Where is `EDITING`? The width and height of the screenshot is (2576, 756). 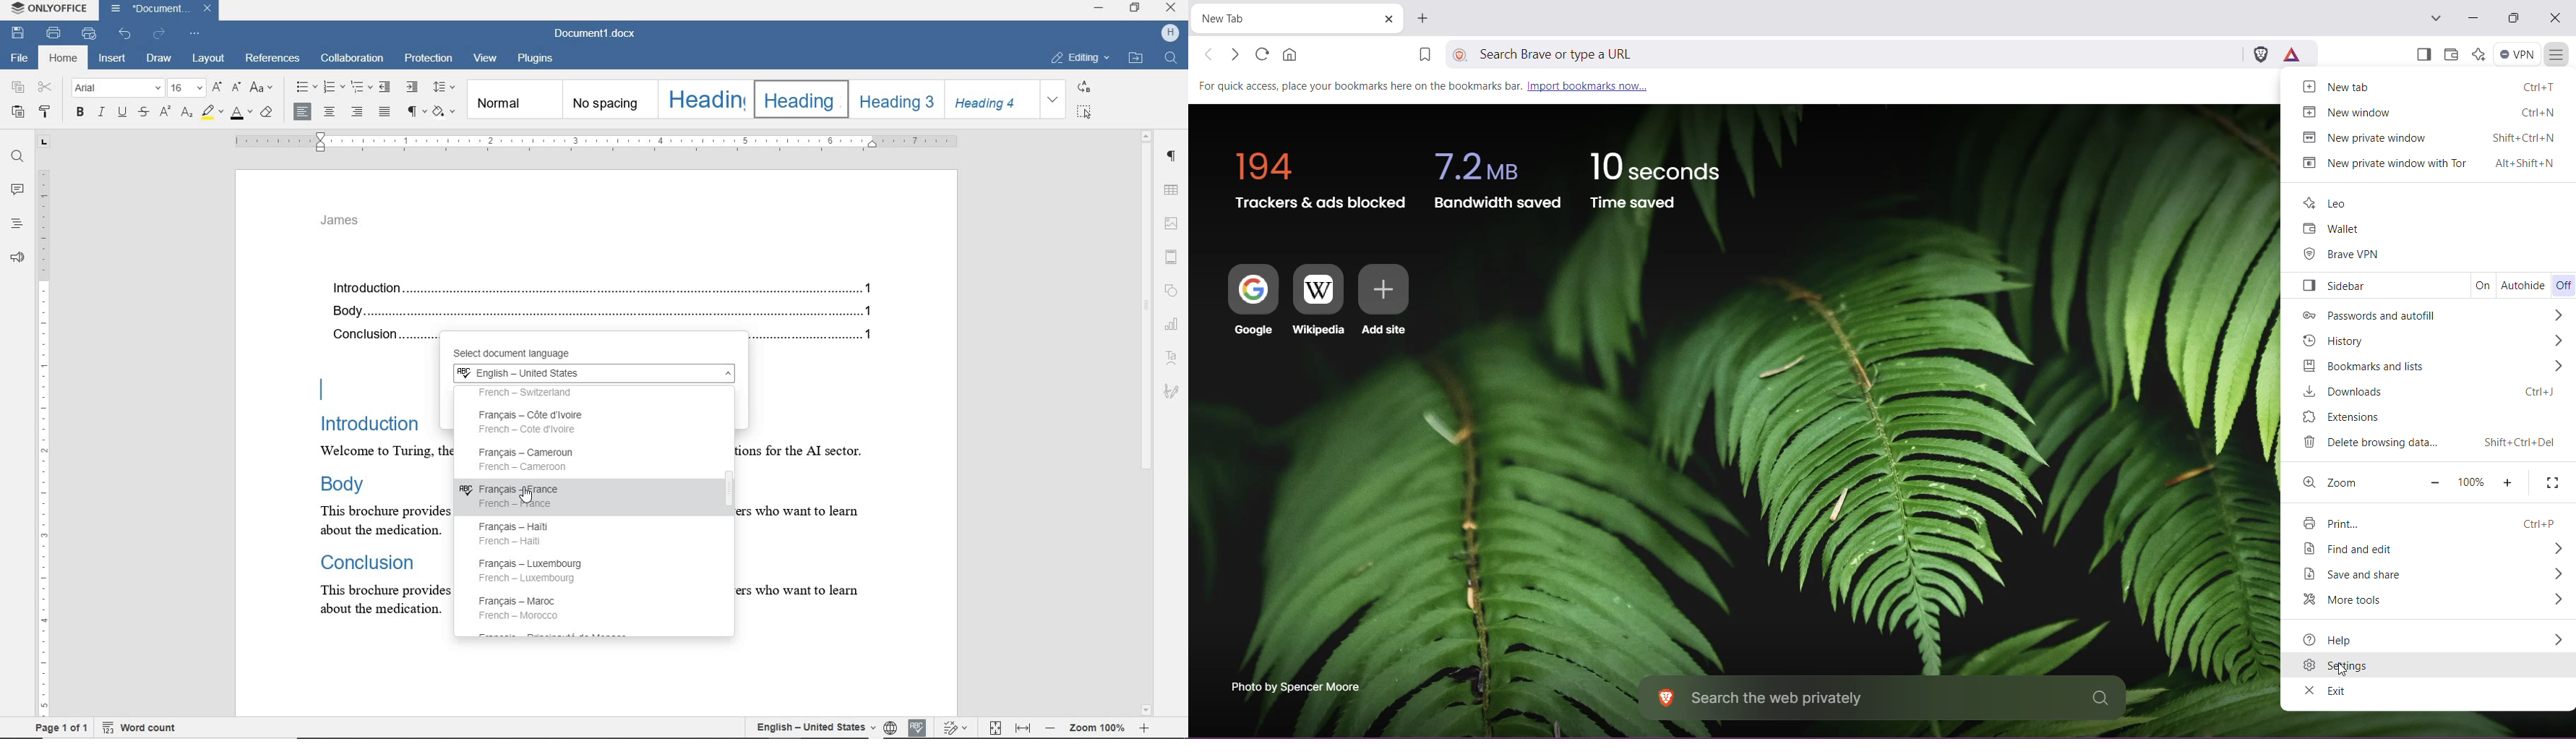
EDITING is located at coordinates (1081, 59).